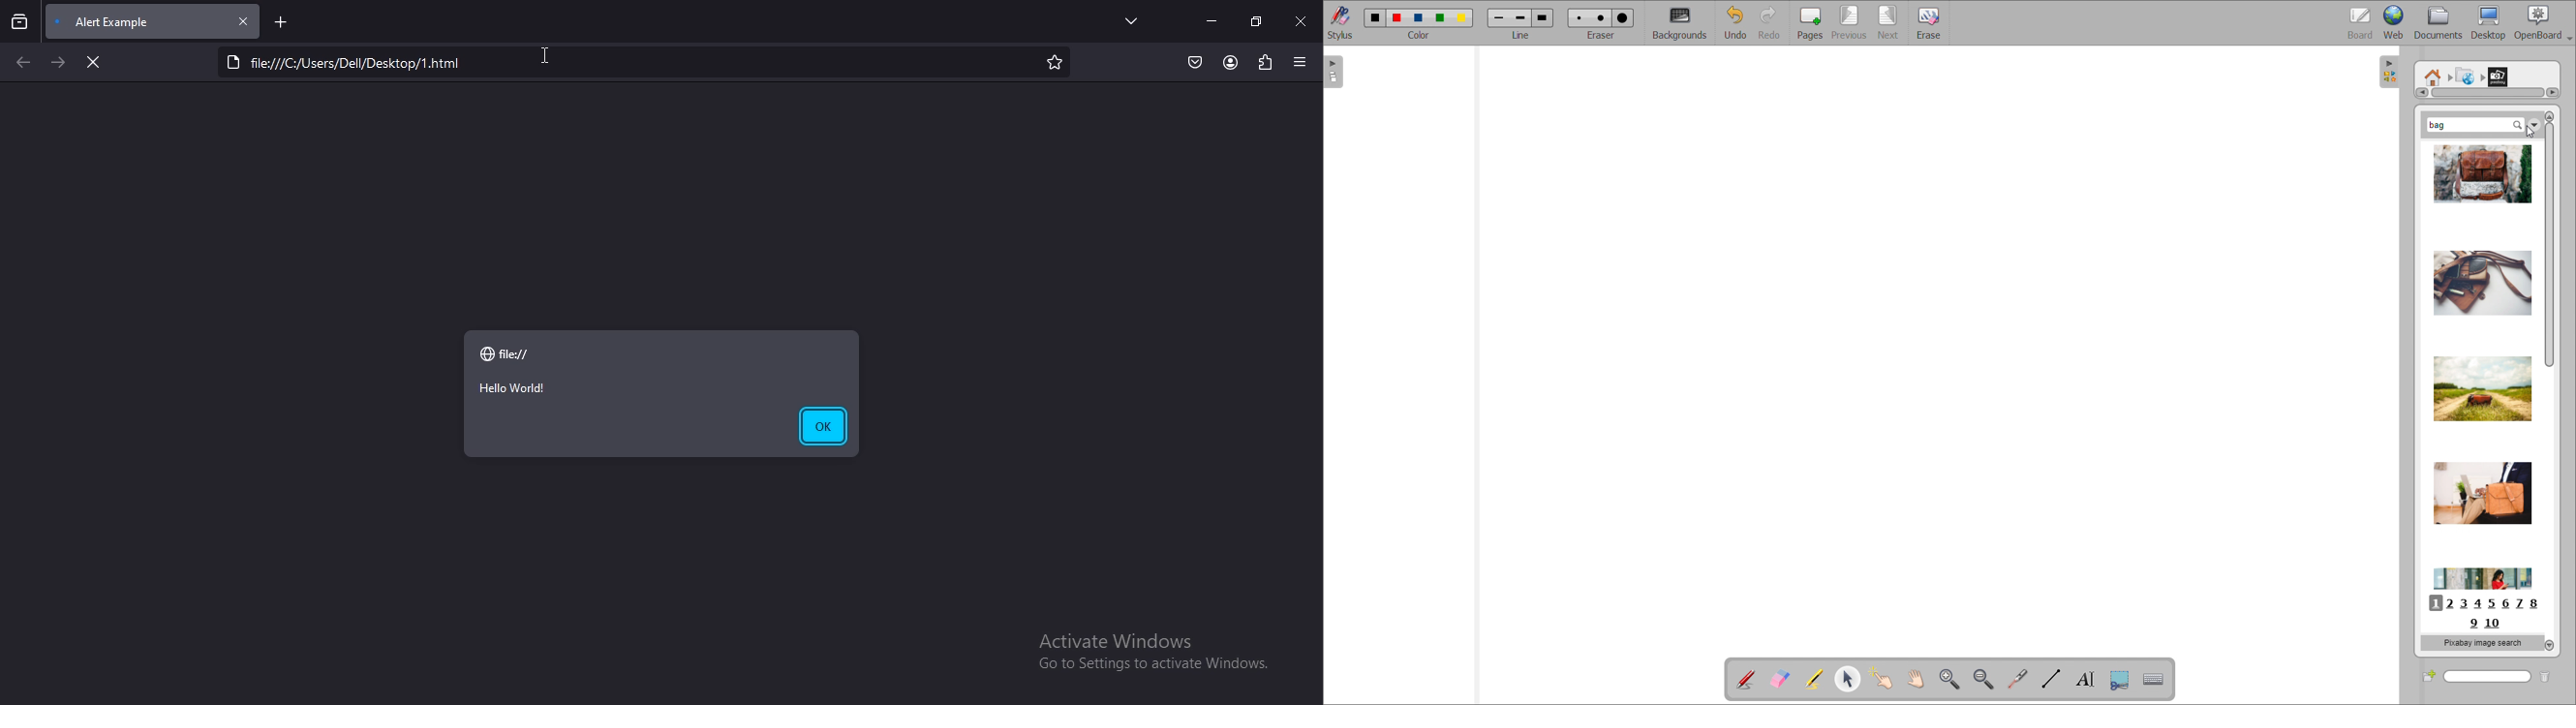 The width and height of the screenshot is (2576, 728). I want to click on alert example, so click(122, 20).